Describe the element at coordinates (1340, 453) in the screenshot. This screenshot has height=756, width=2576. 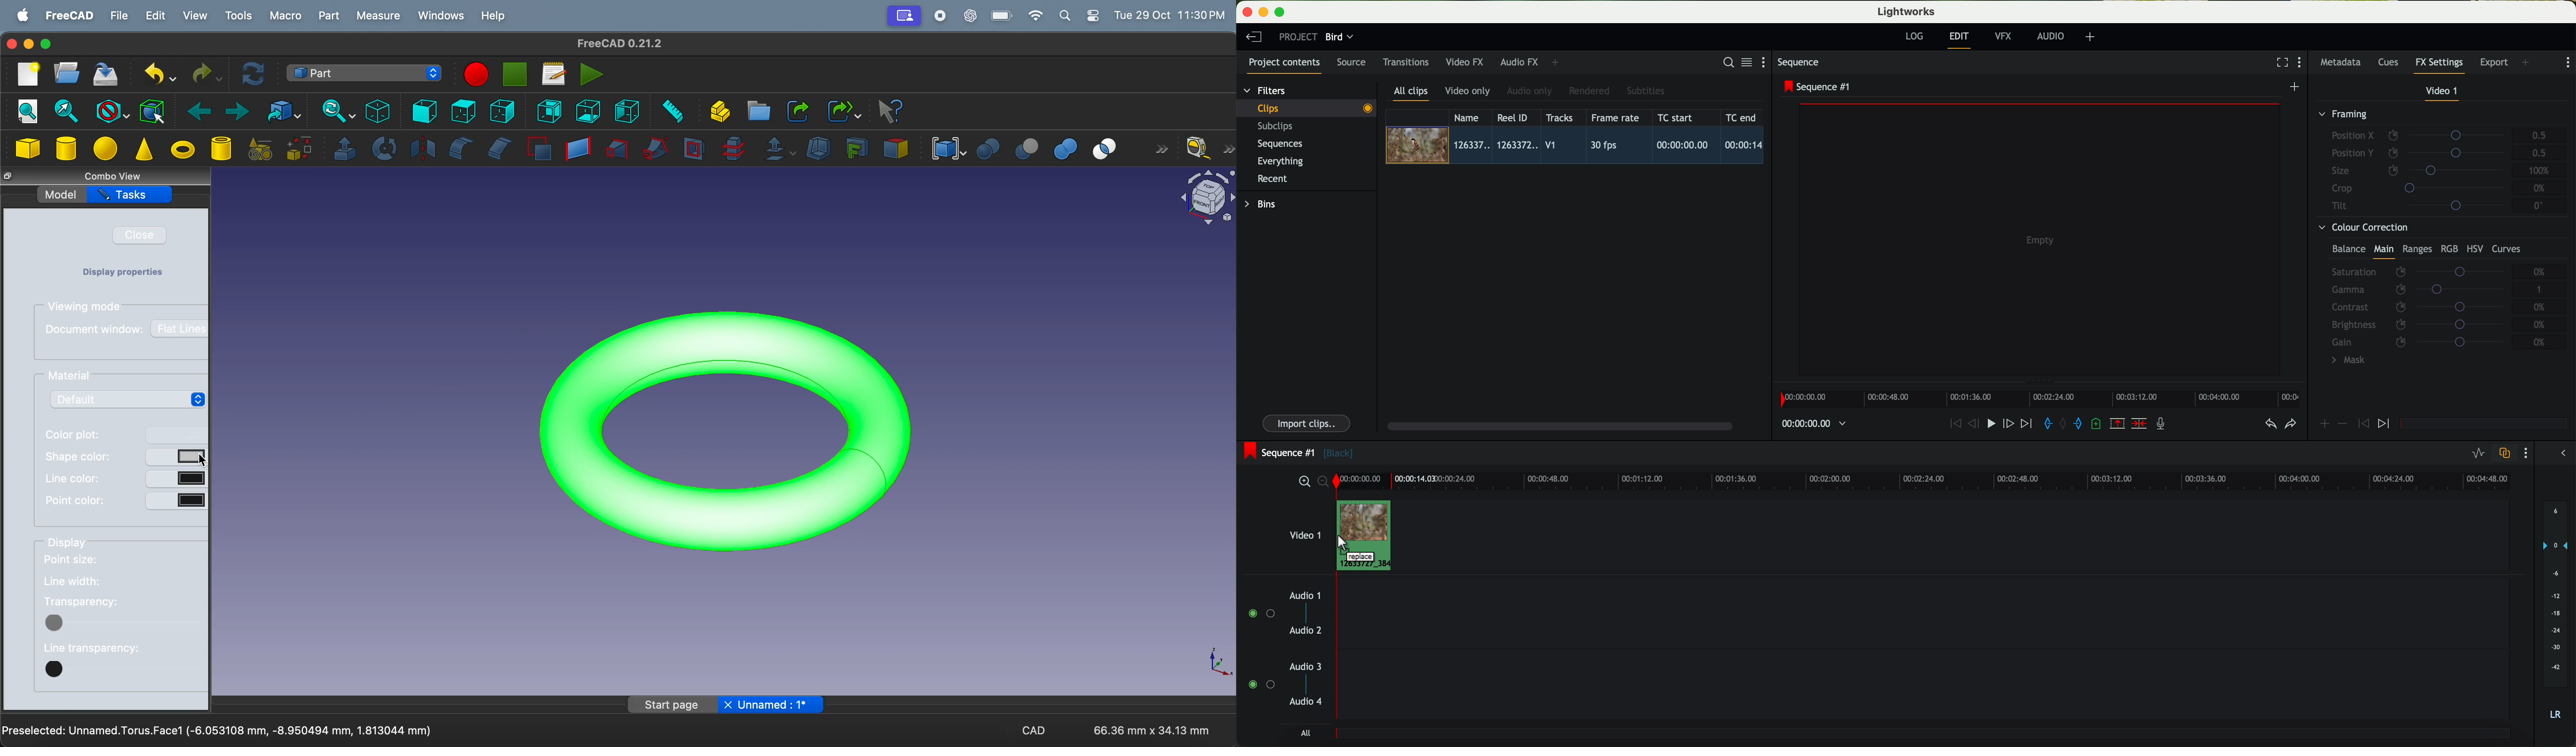
I see `black` at that location.